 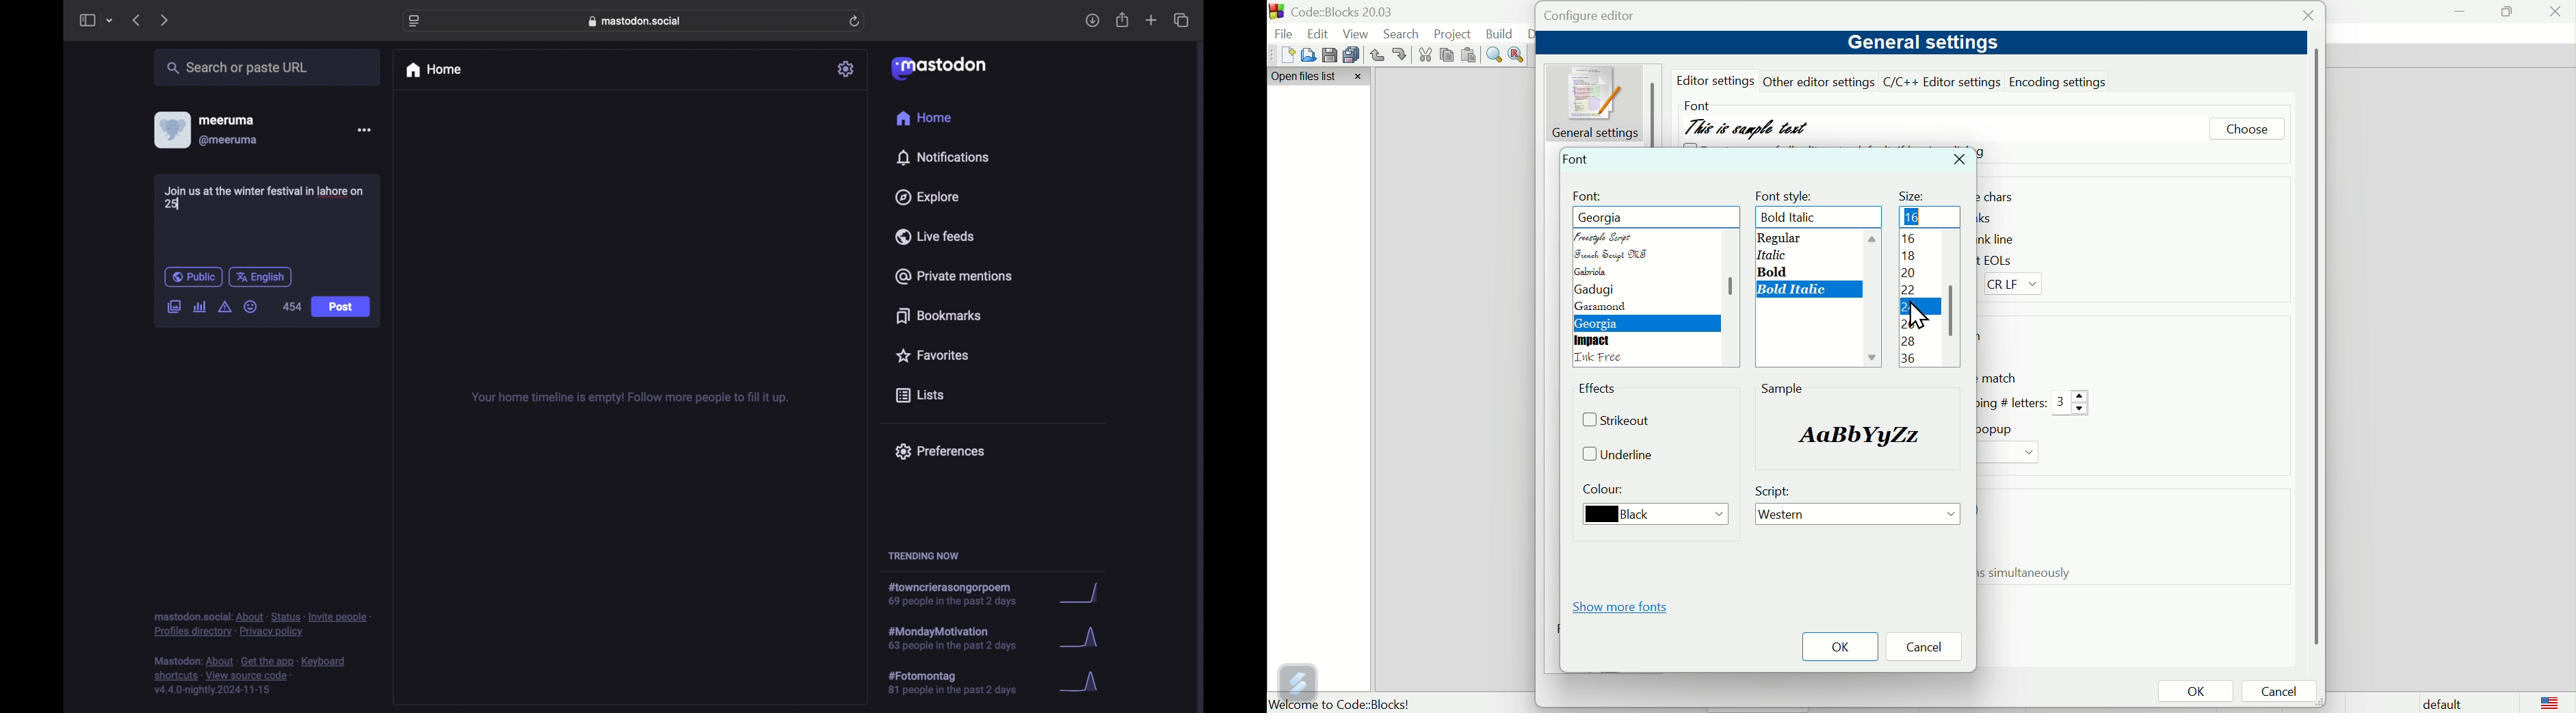 I want to click on Search, so click(x=1405, y=34).